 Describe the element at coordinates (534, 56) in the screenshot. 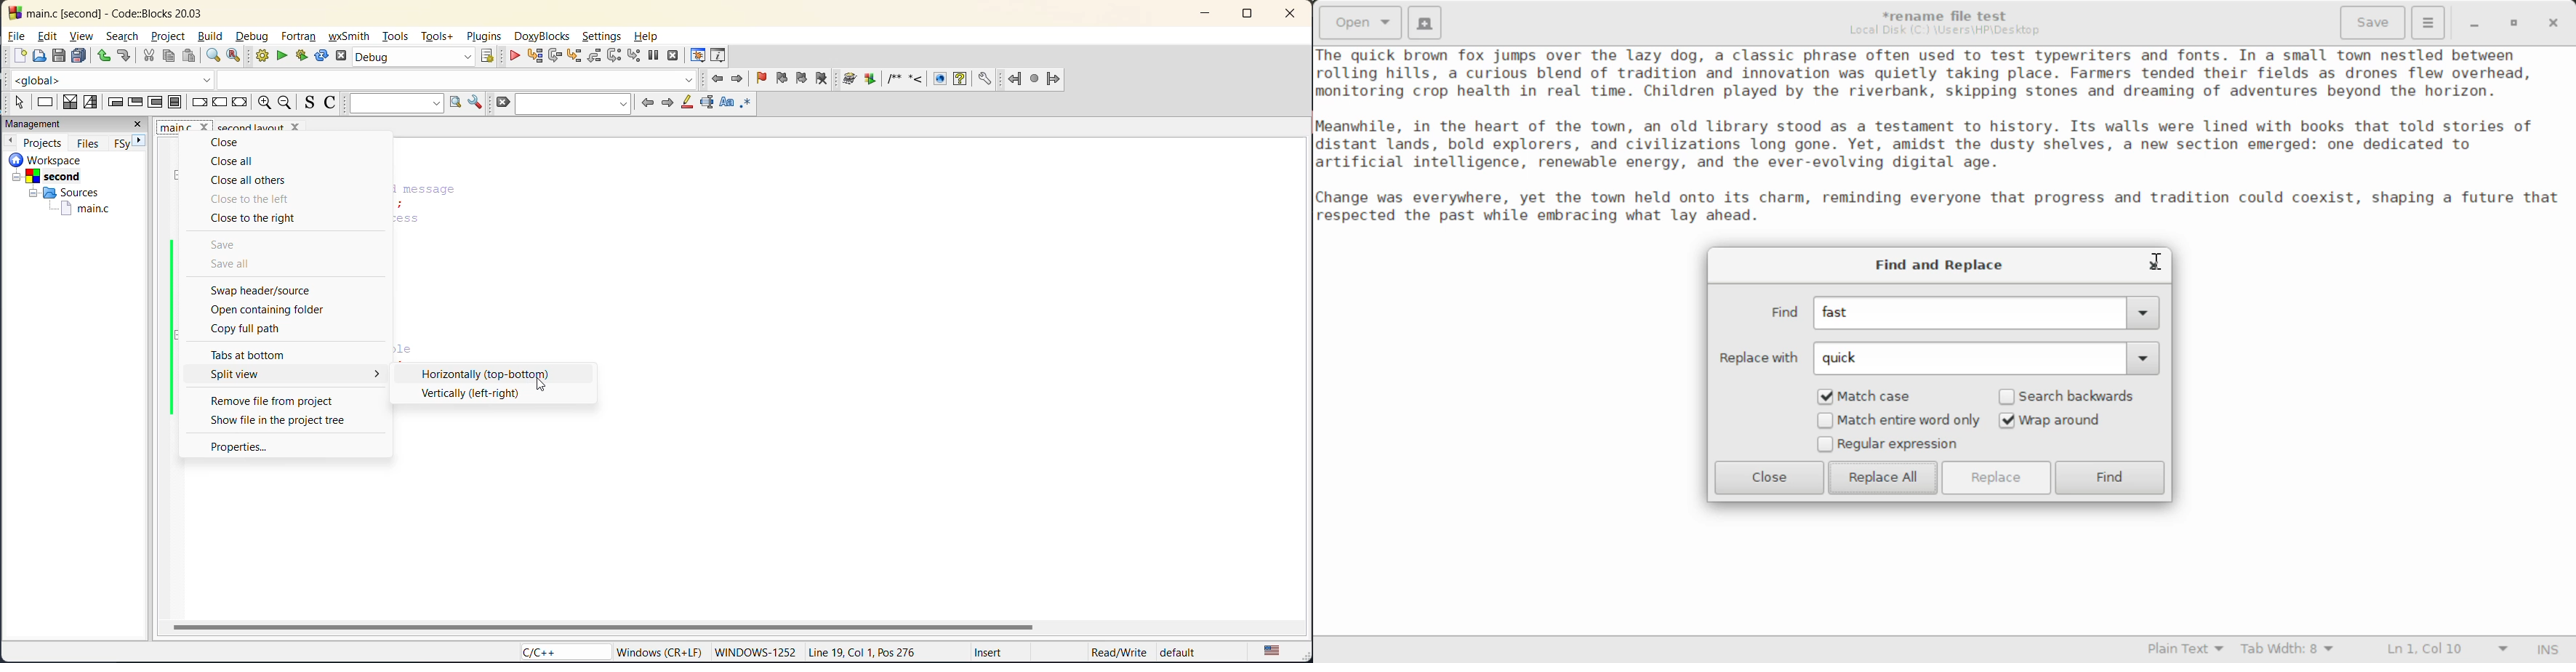

I see `run to cursor` at that location.